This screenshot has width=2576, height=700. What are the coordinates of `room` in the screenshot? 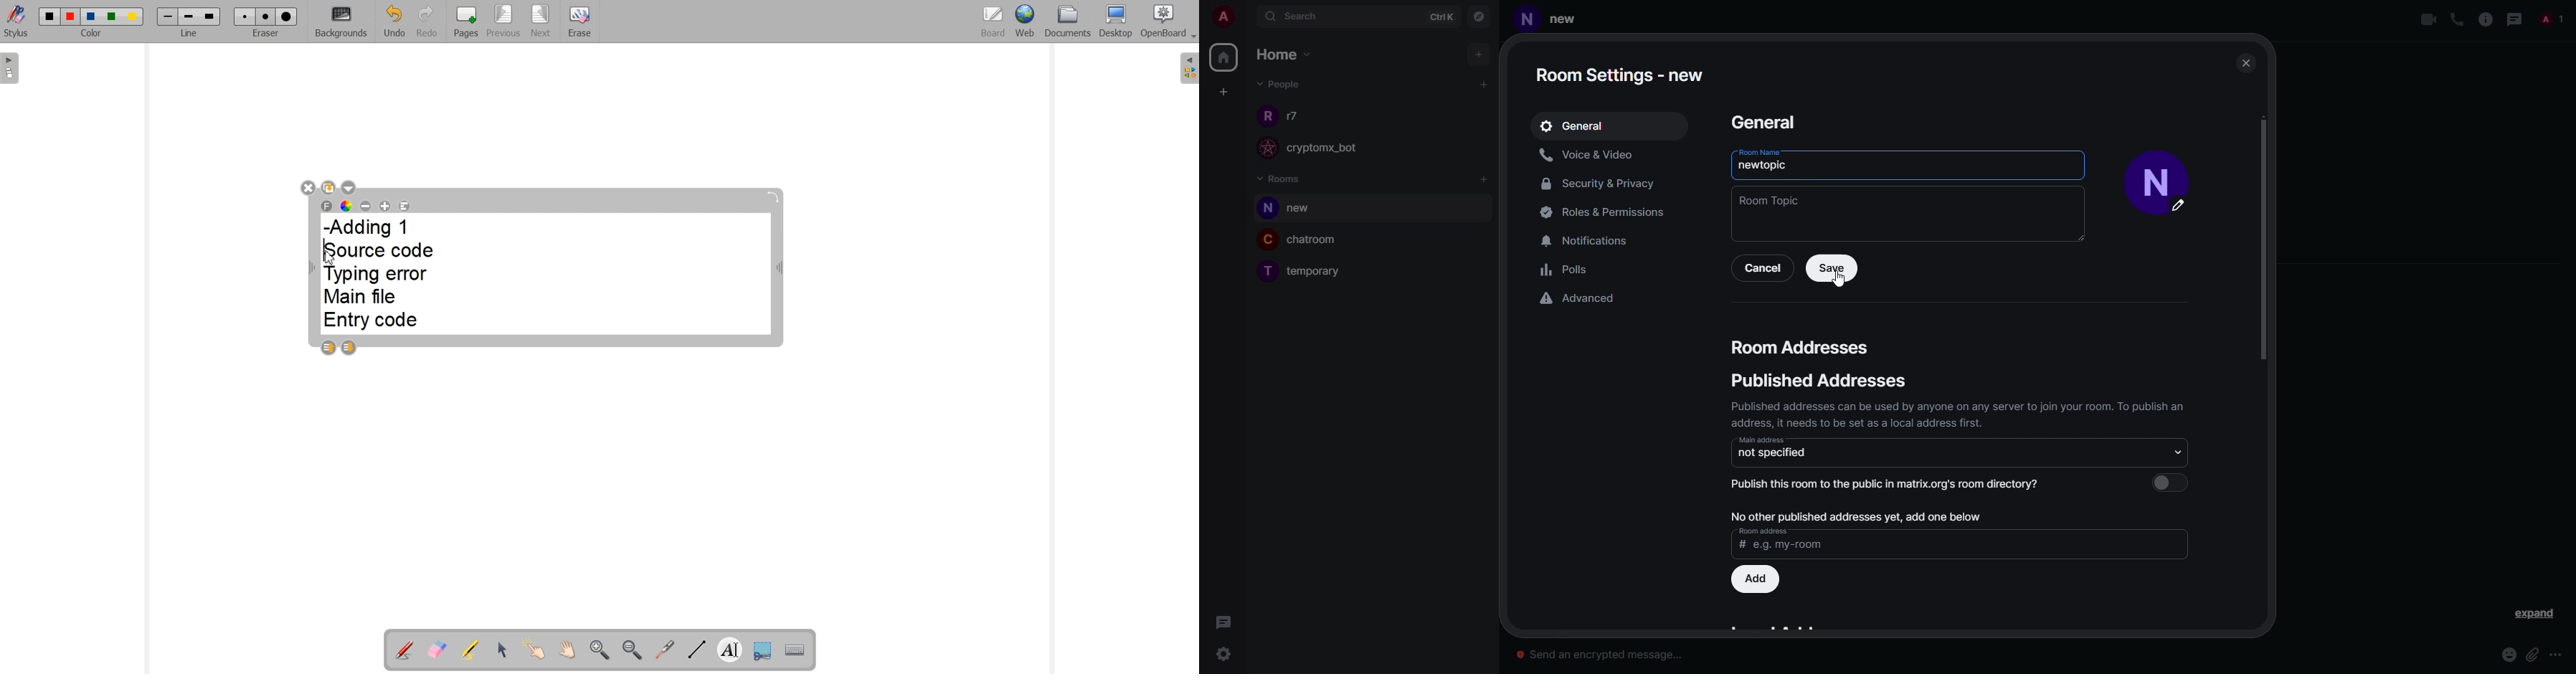 It's located at (1319, 241).